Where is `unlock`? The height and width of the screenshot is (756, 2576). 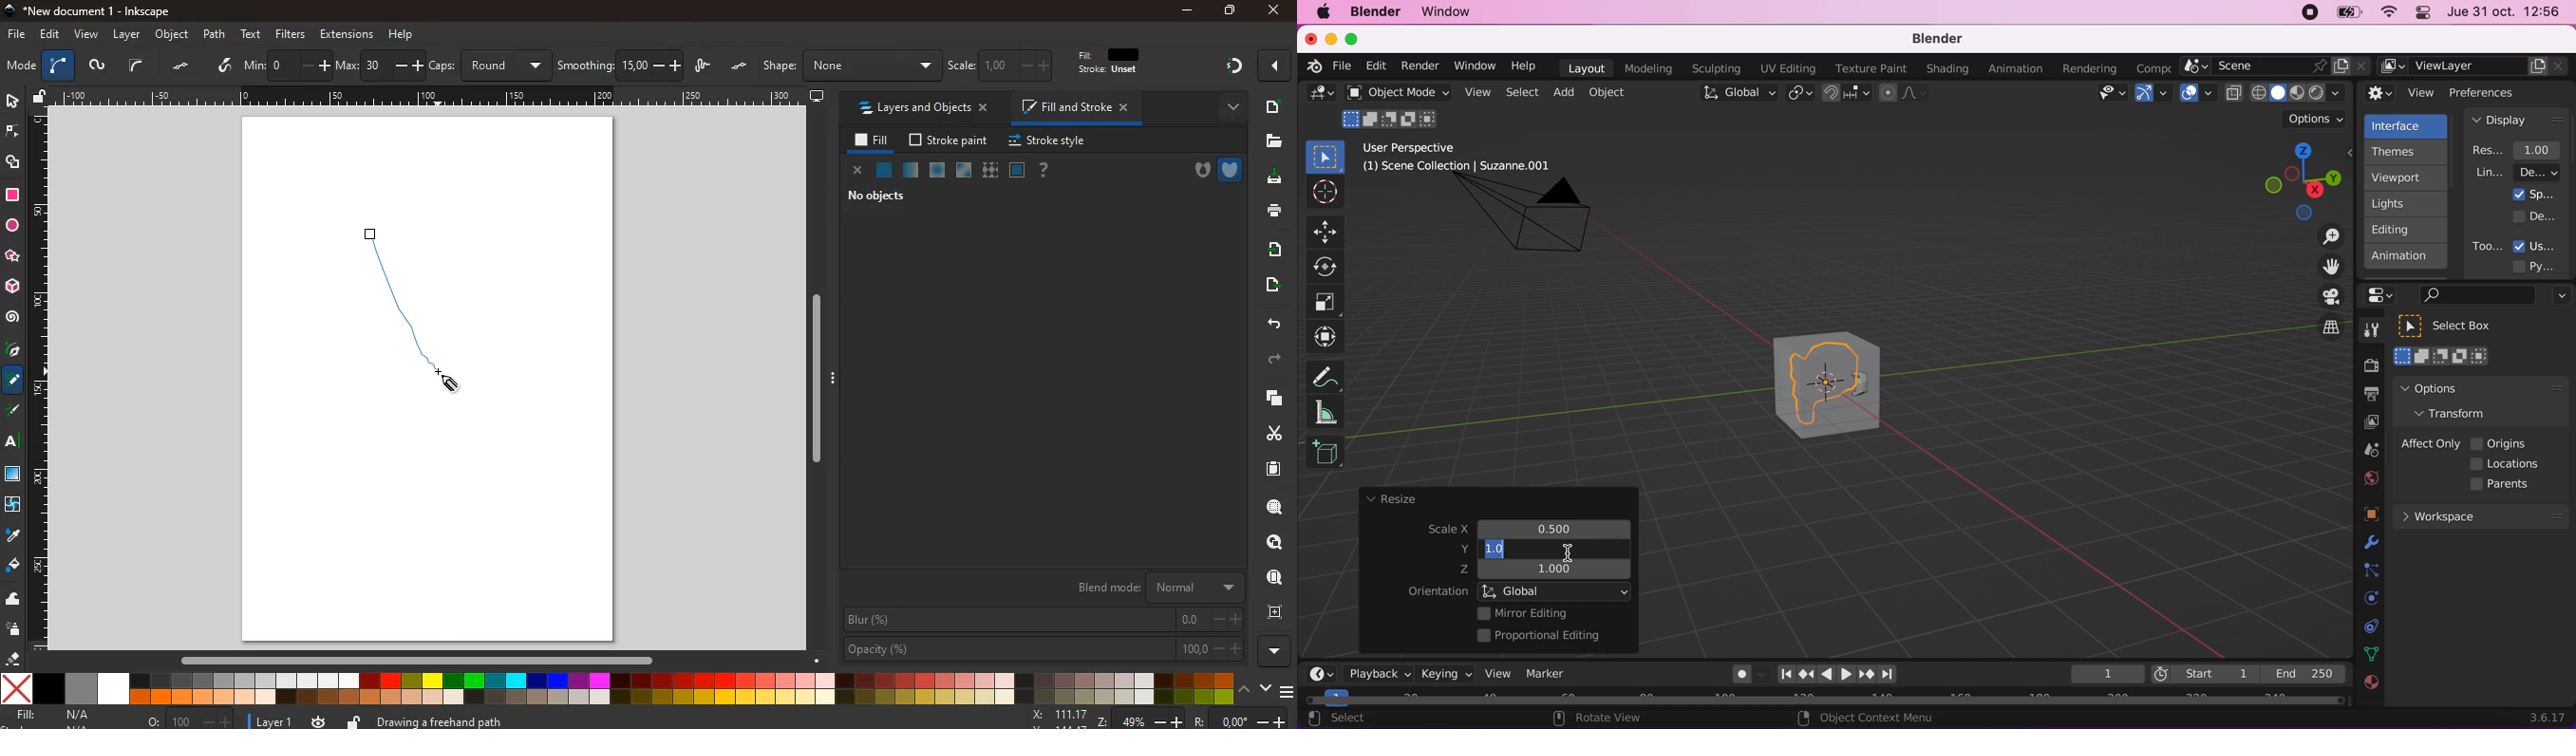 unlock is located at coordinates (354, 720).